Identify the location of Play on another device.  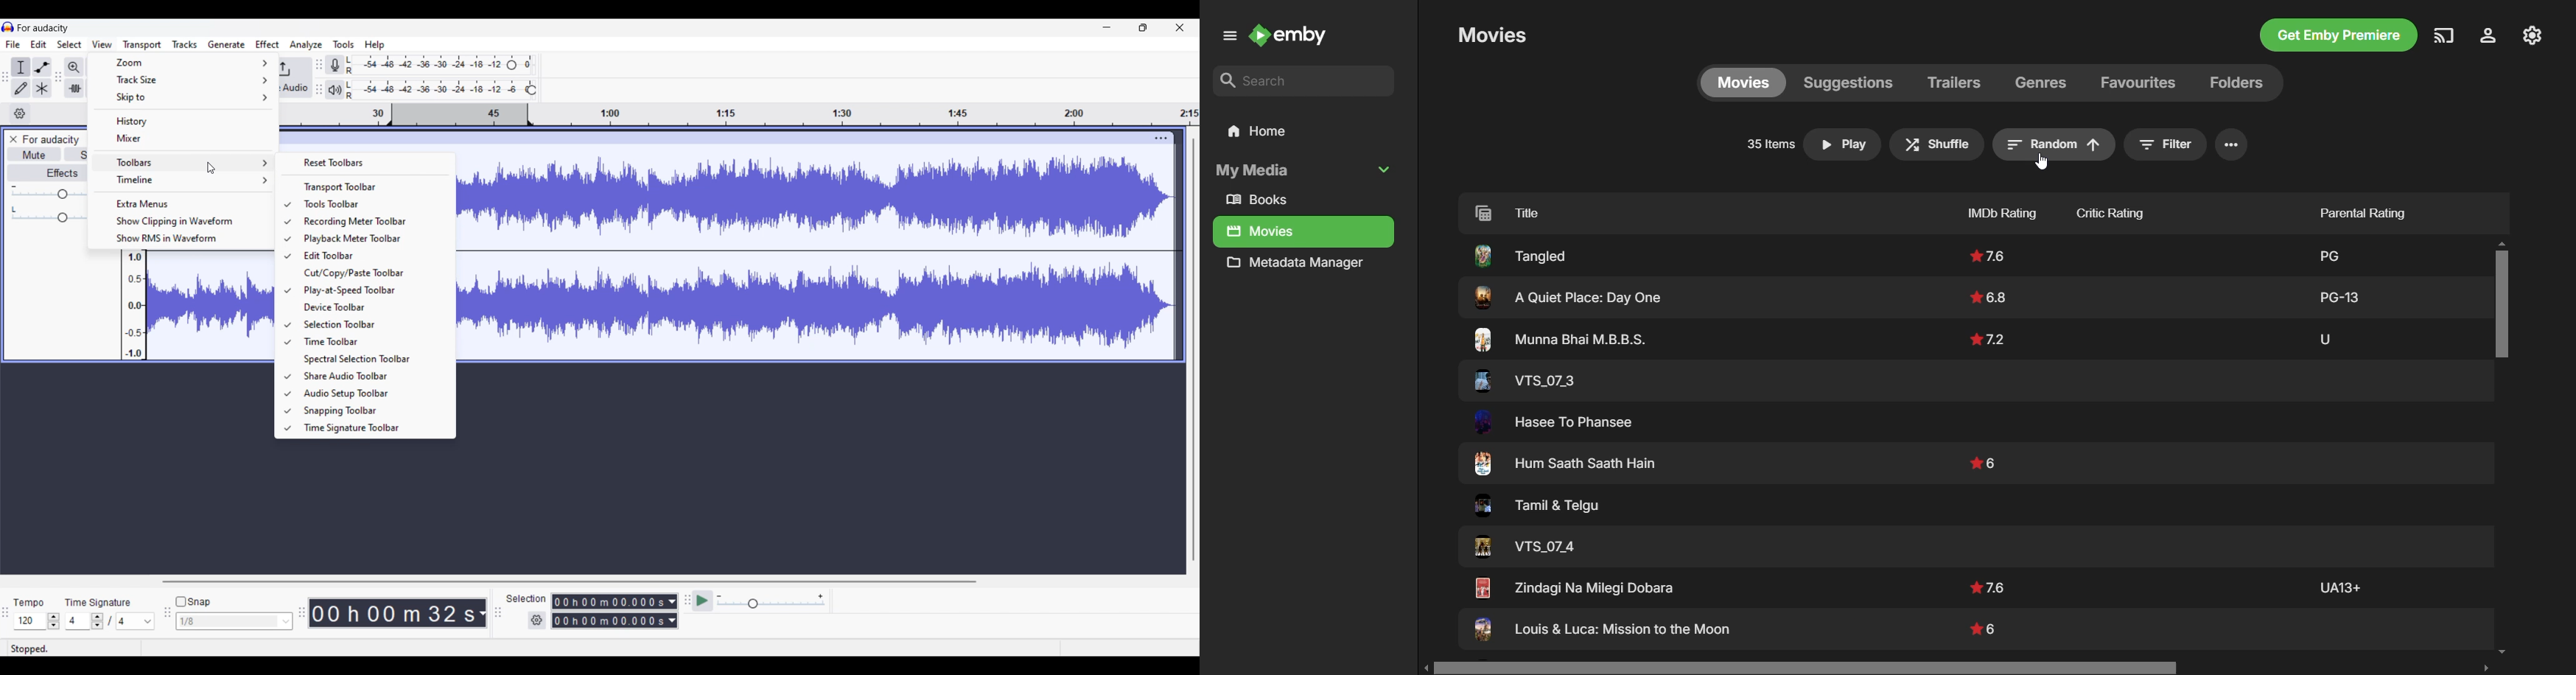
(2444, 35).